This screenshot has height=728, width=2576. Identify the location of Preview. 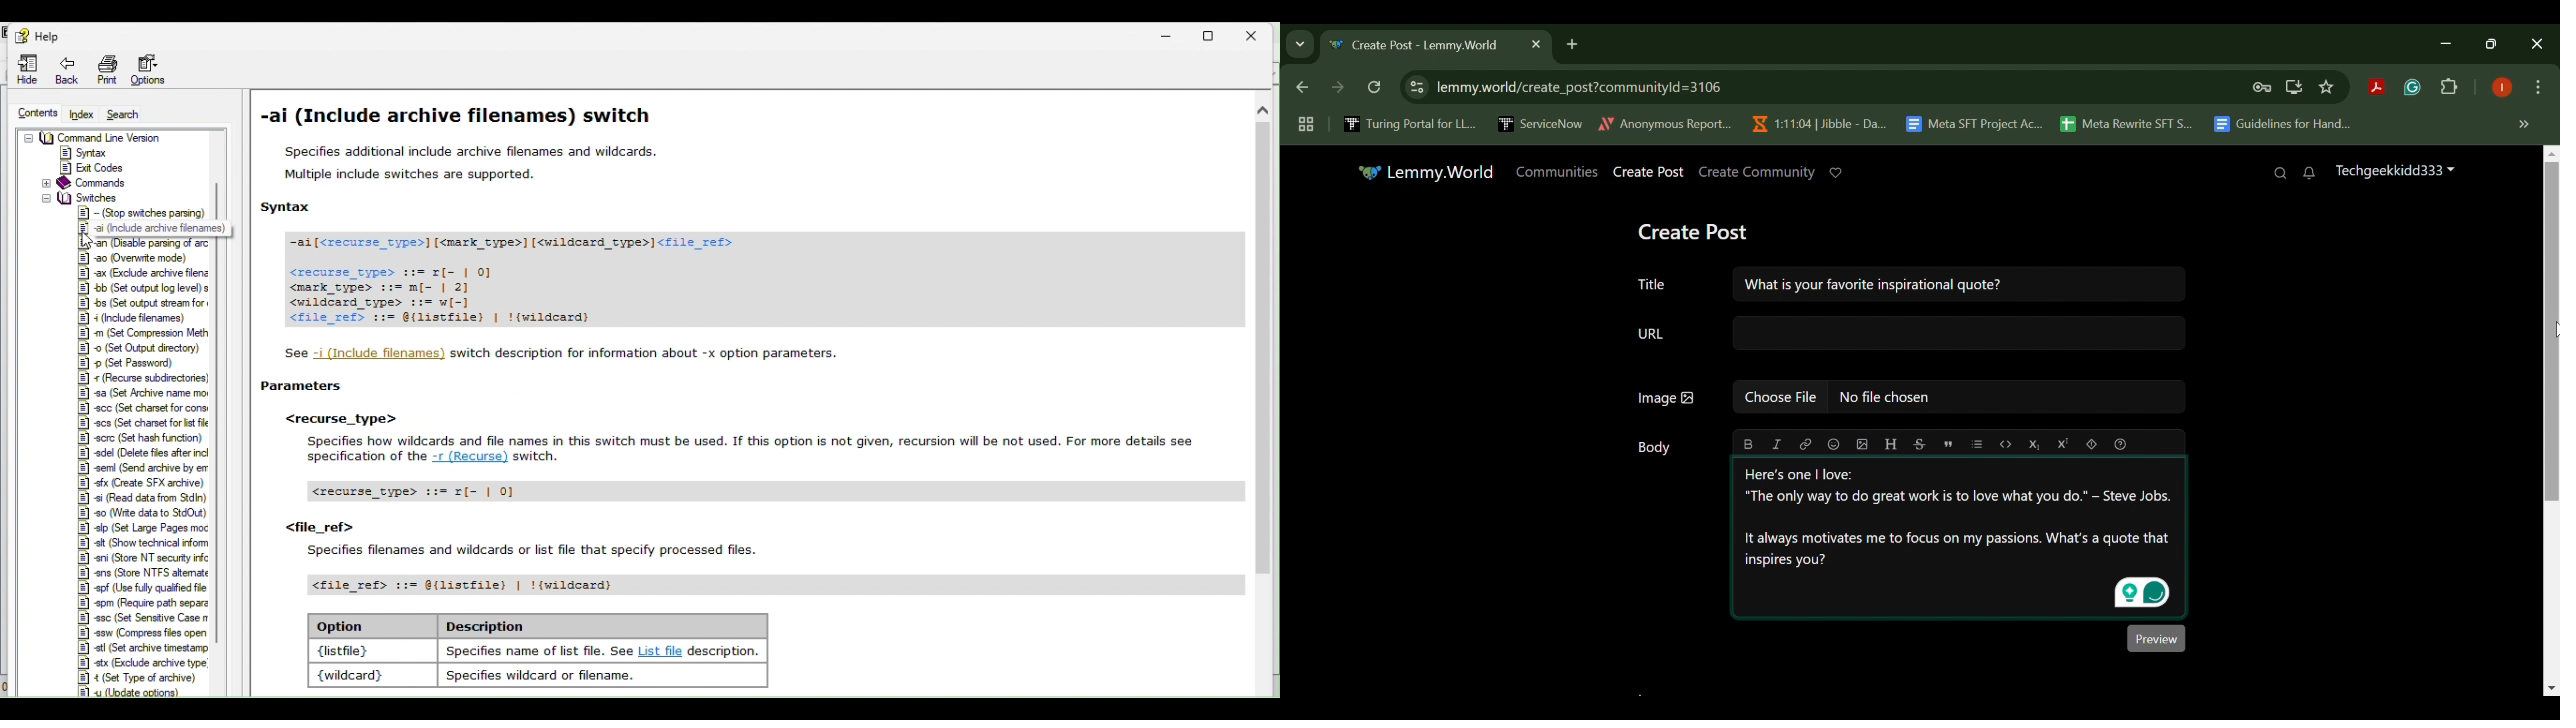
(2158, 640).